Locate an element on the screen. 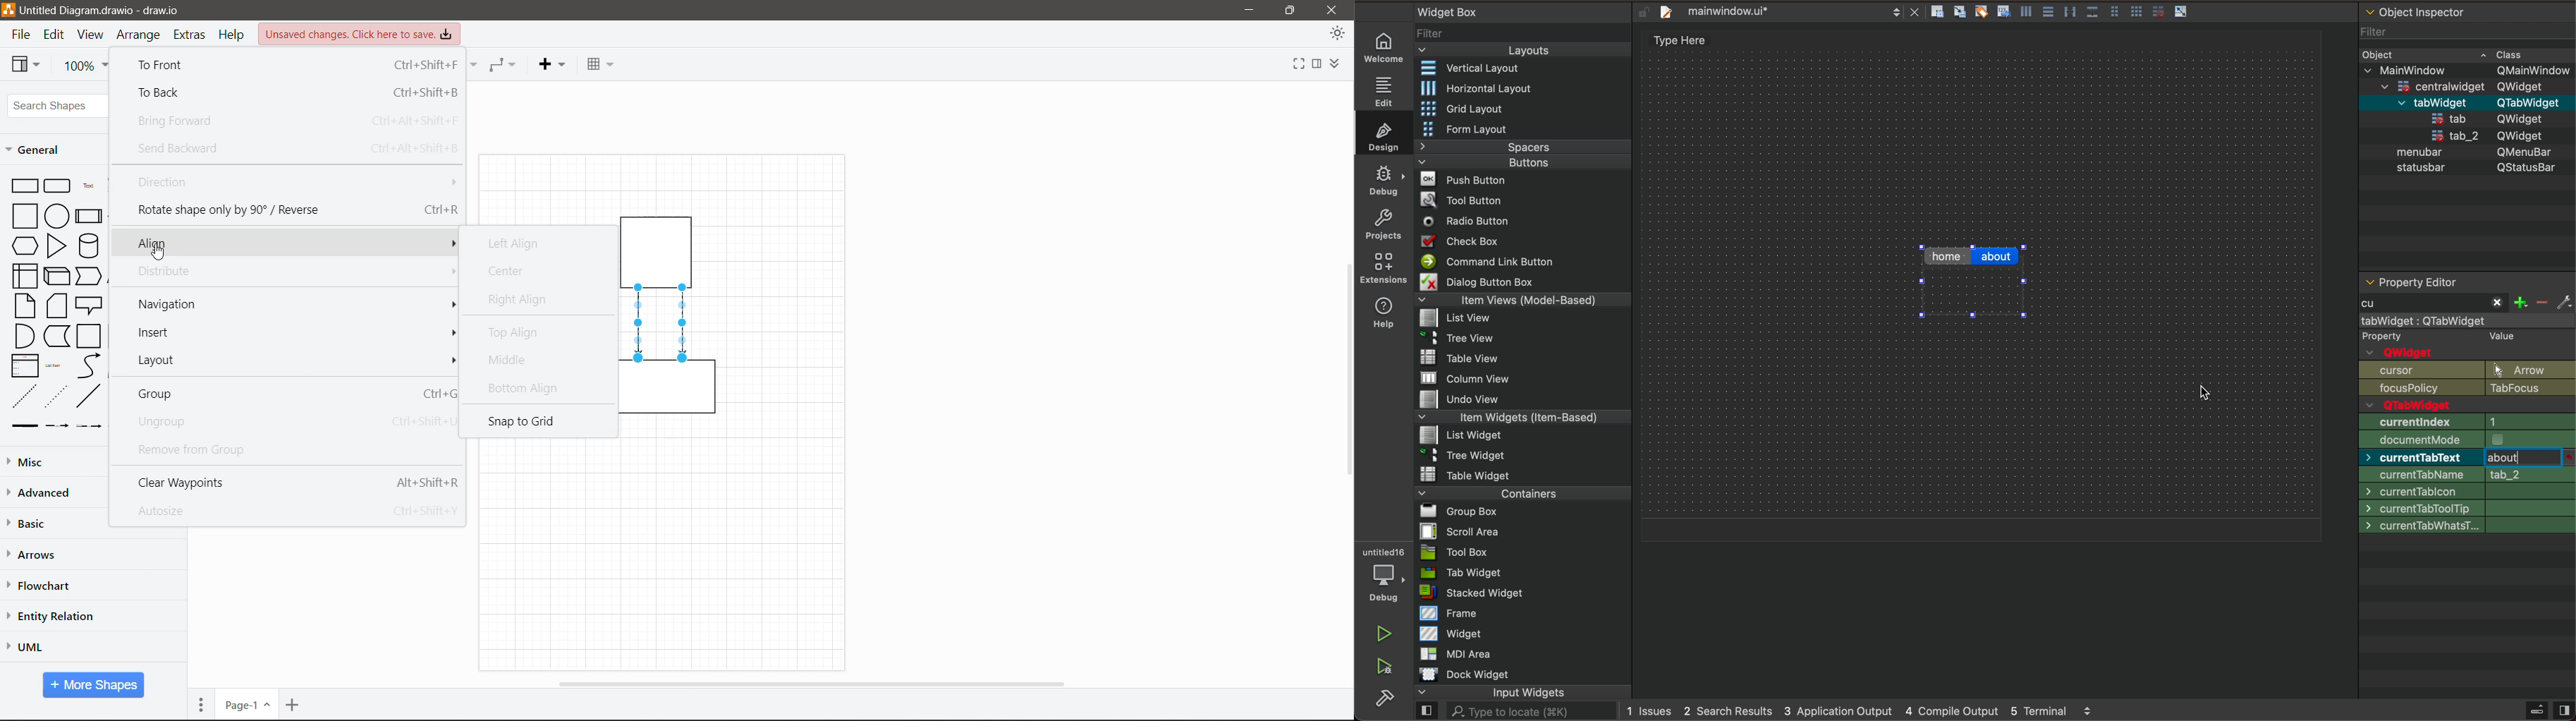   list View is located at coordinates (1456, 318).